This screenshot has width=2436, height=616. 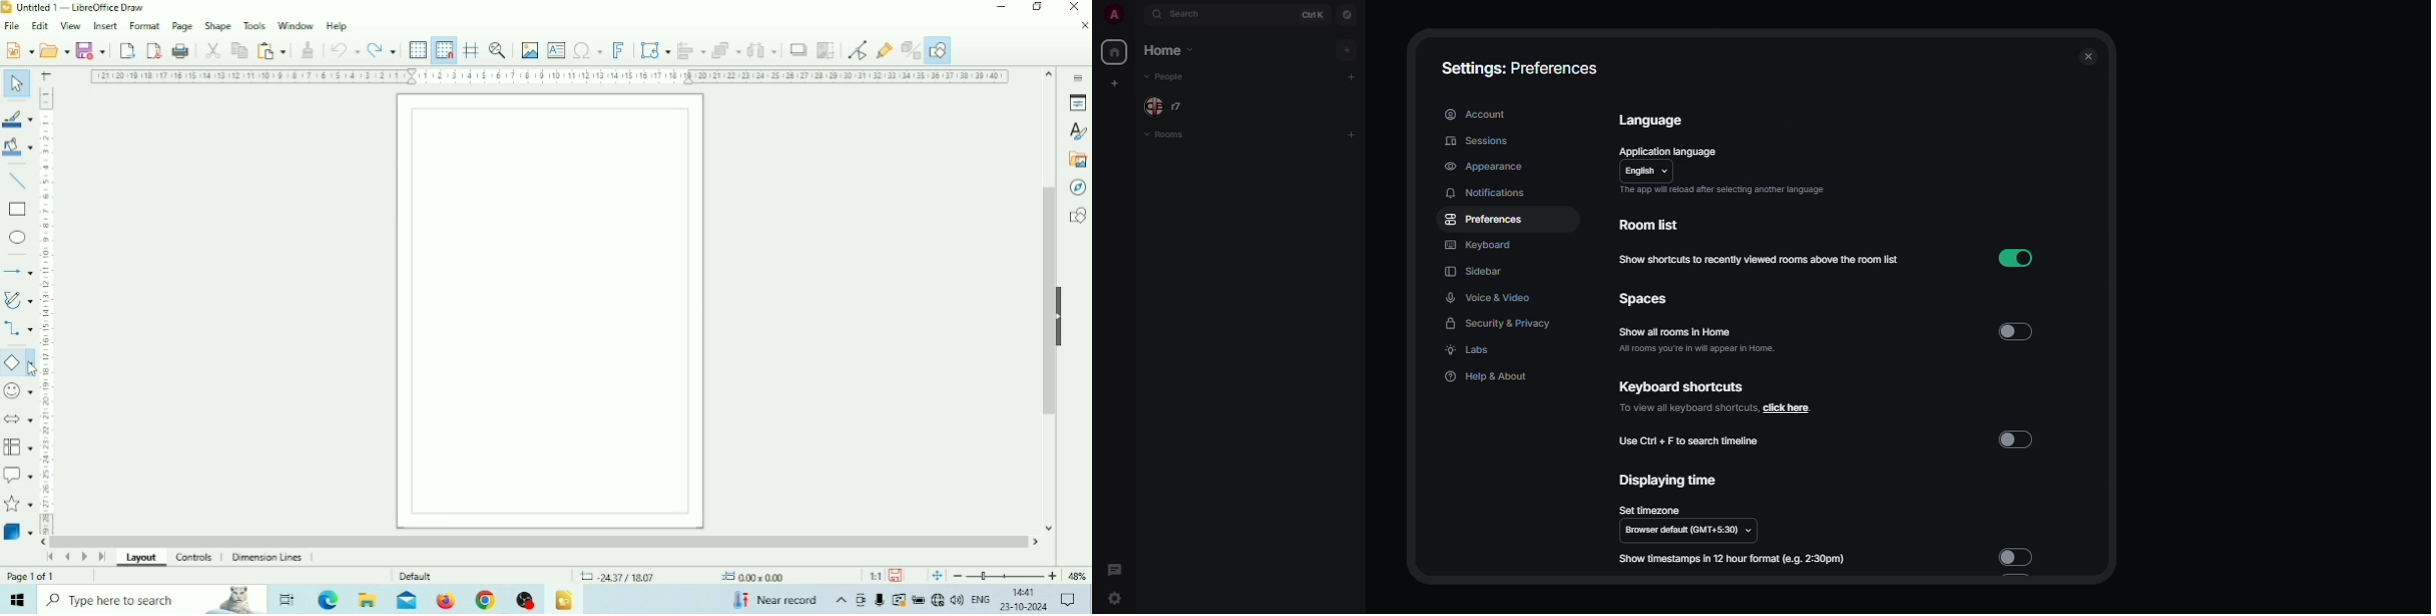 I want to click on help & about, so click(x=1486, y=379).